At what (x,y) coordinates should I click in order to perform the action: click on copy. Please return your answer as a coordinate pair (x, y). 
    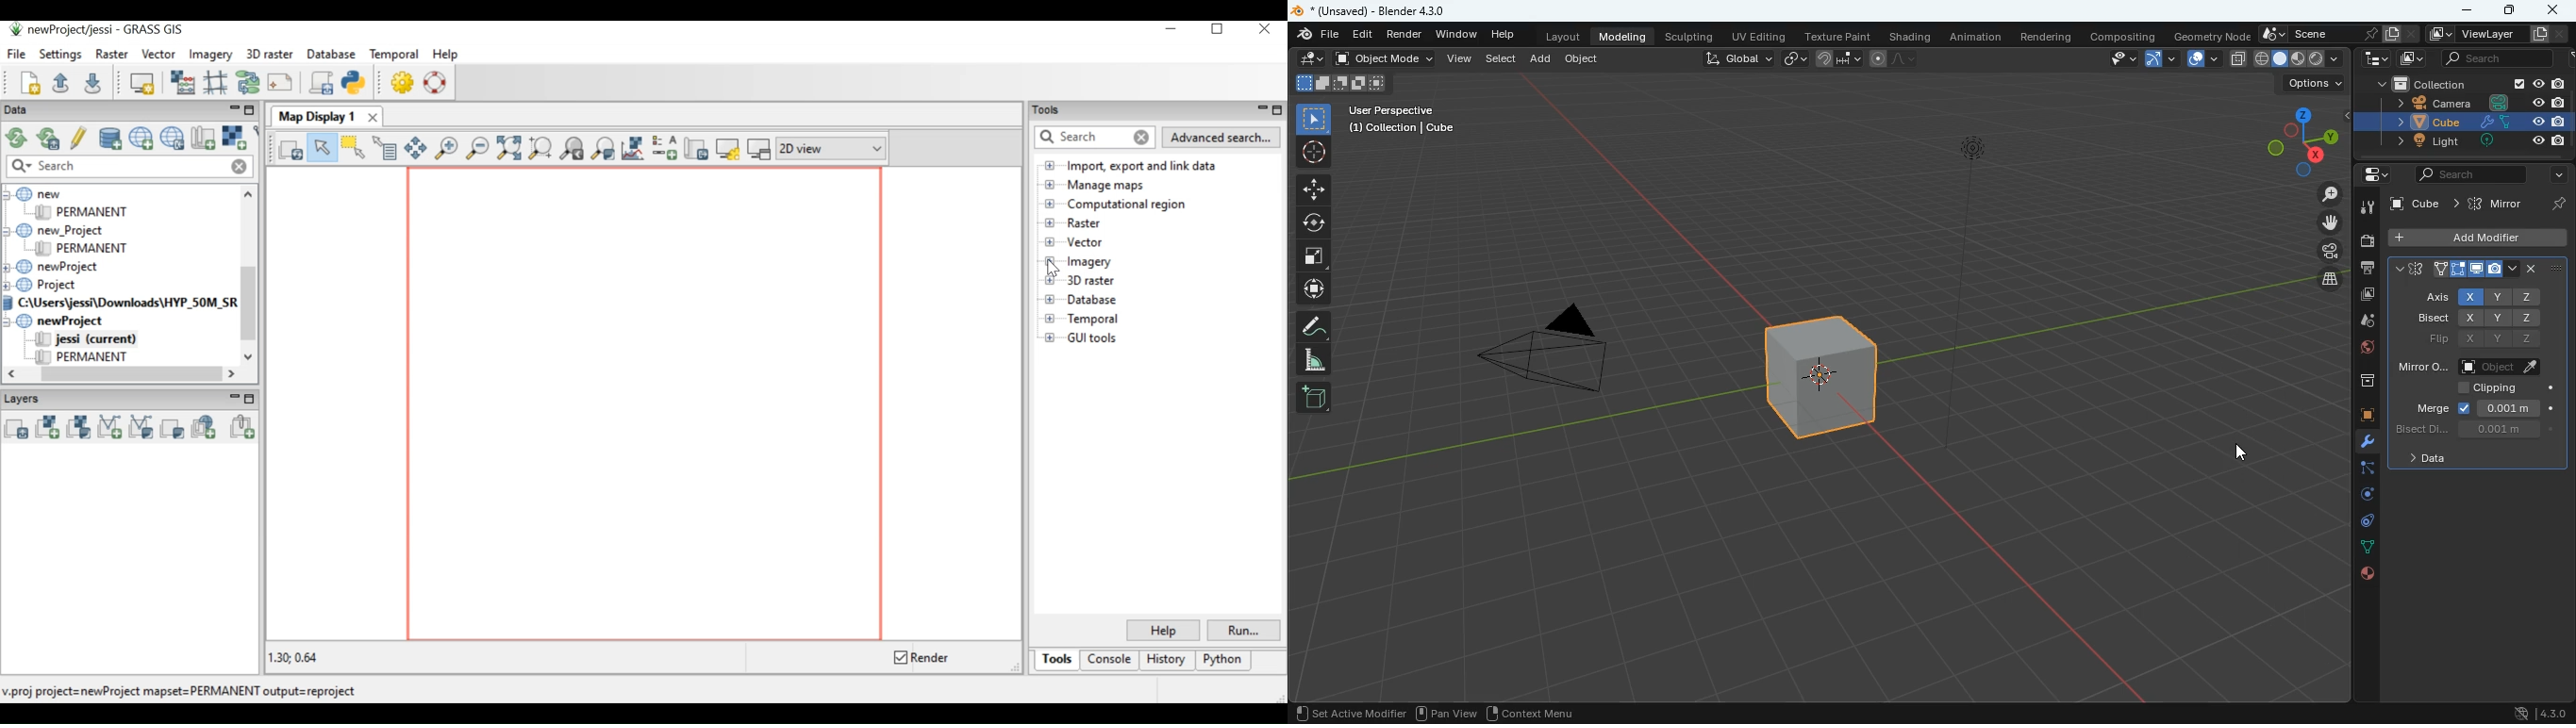
    Looking at the image, I should click on (2236, 58).